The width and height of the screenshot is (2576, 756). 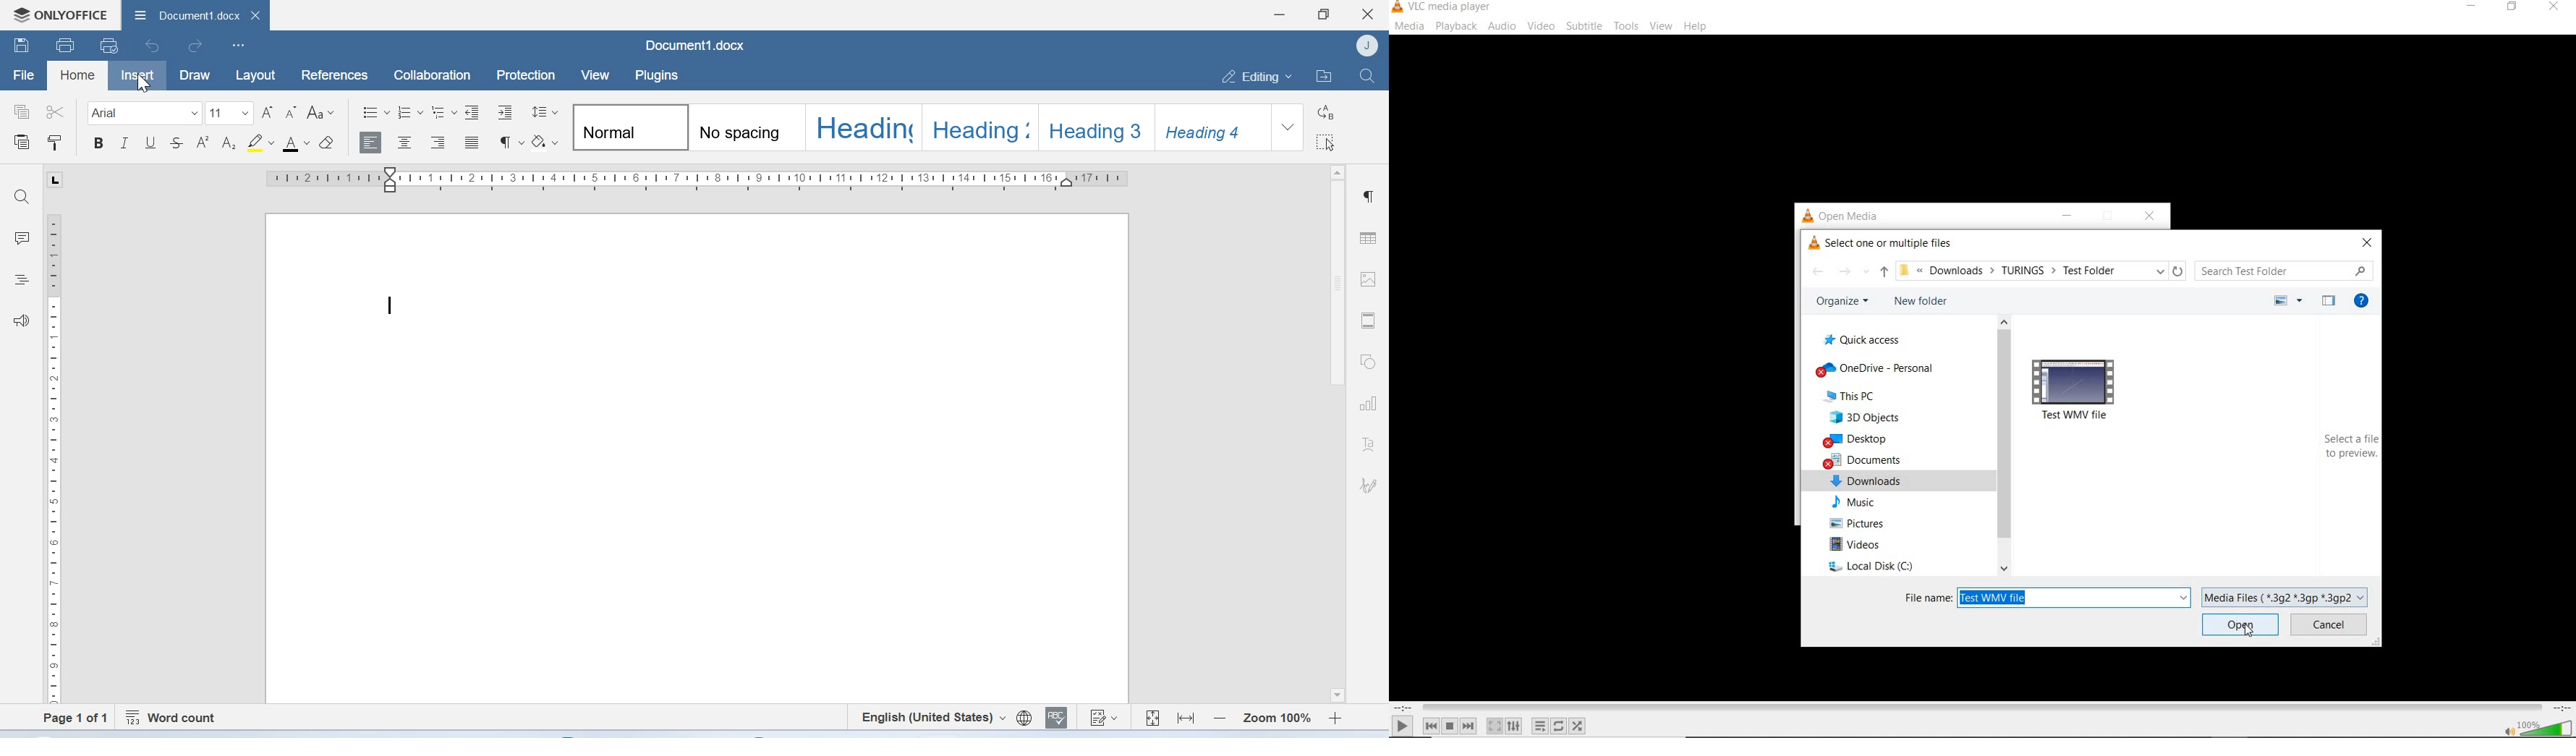 I want to click on system name, so click(x=1443, y=8).